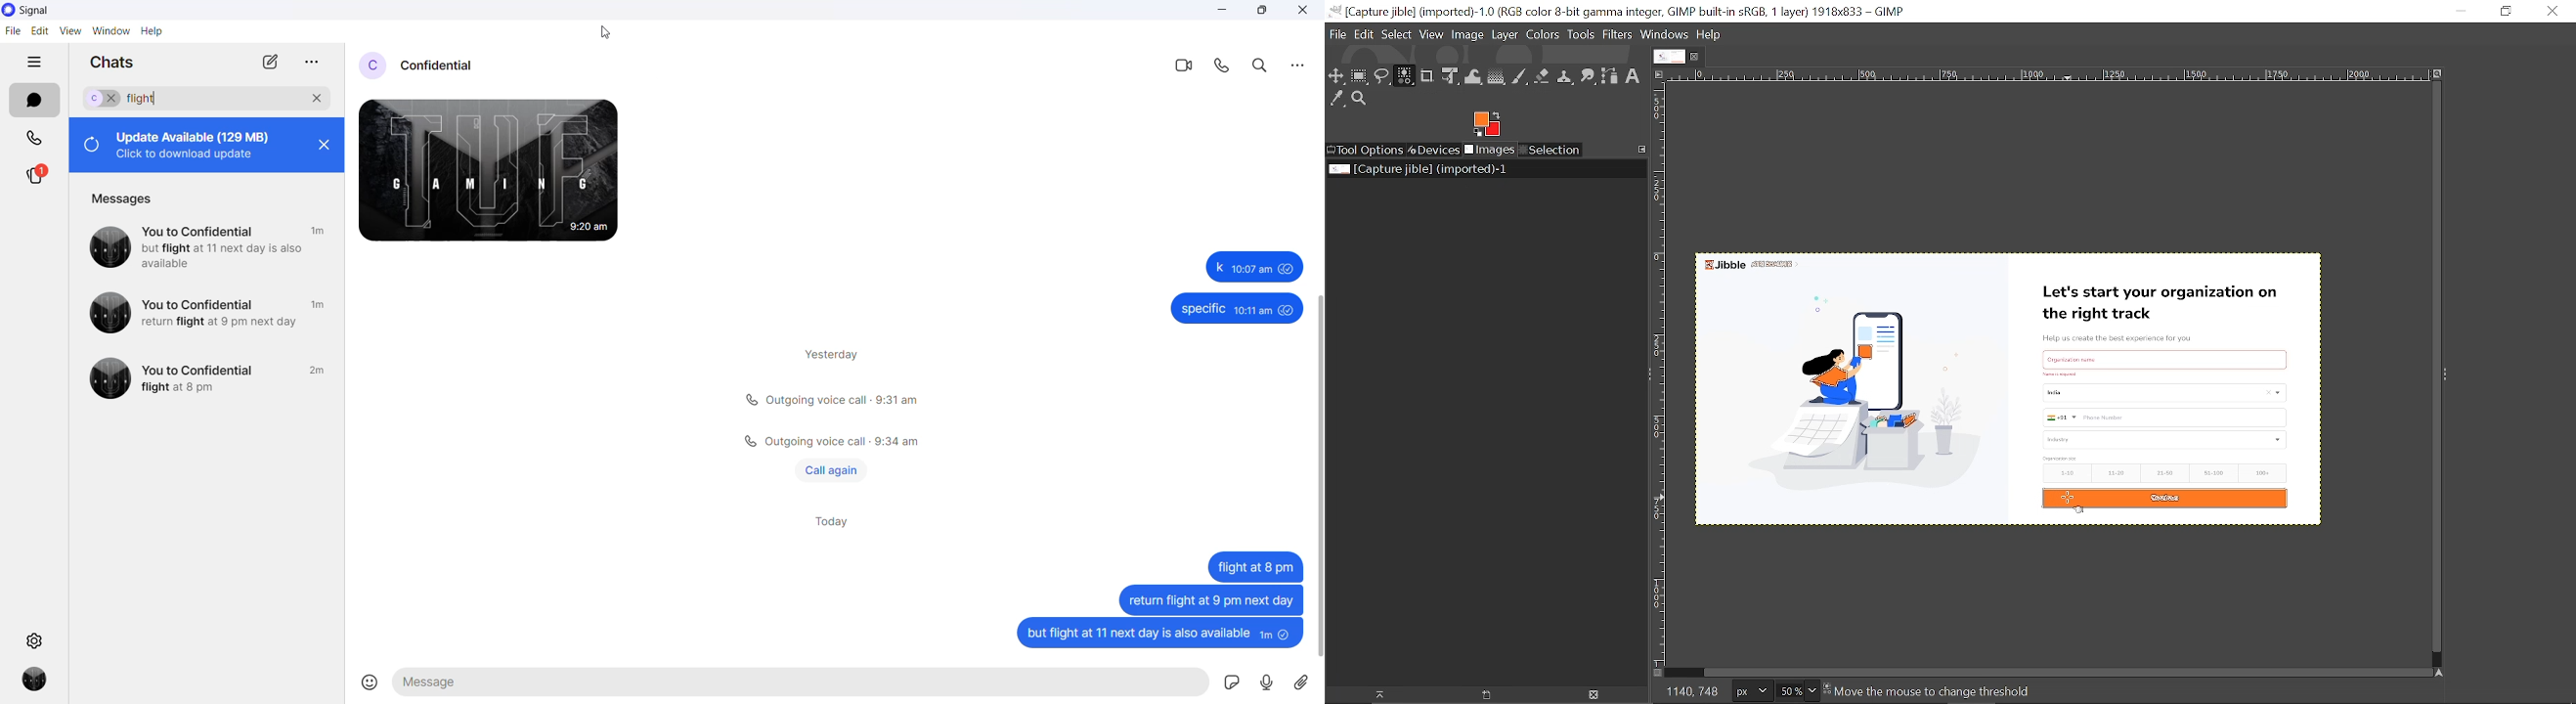 This screenshot has height=728, width=2576. Describe the element at coordinates (1374, 695) in the screenshot. I see `Raise image for this display` at that location.